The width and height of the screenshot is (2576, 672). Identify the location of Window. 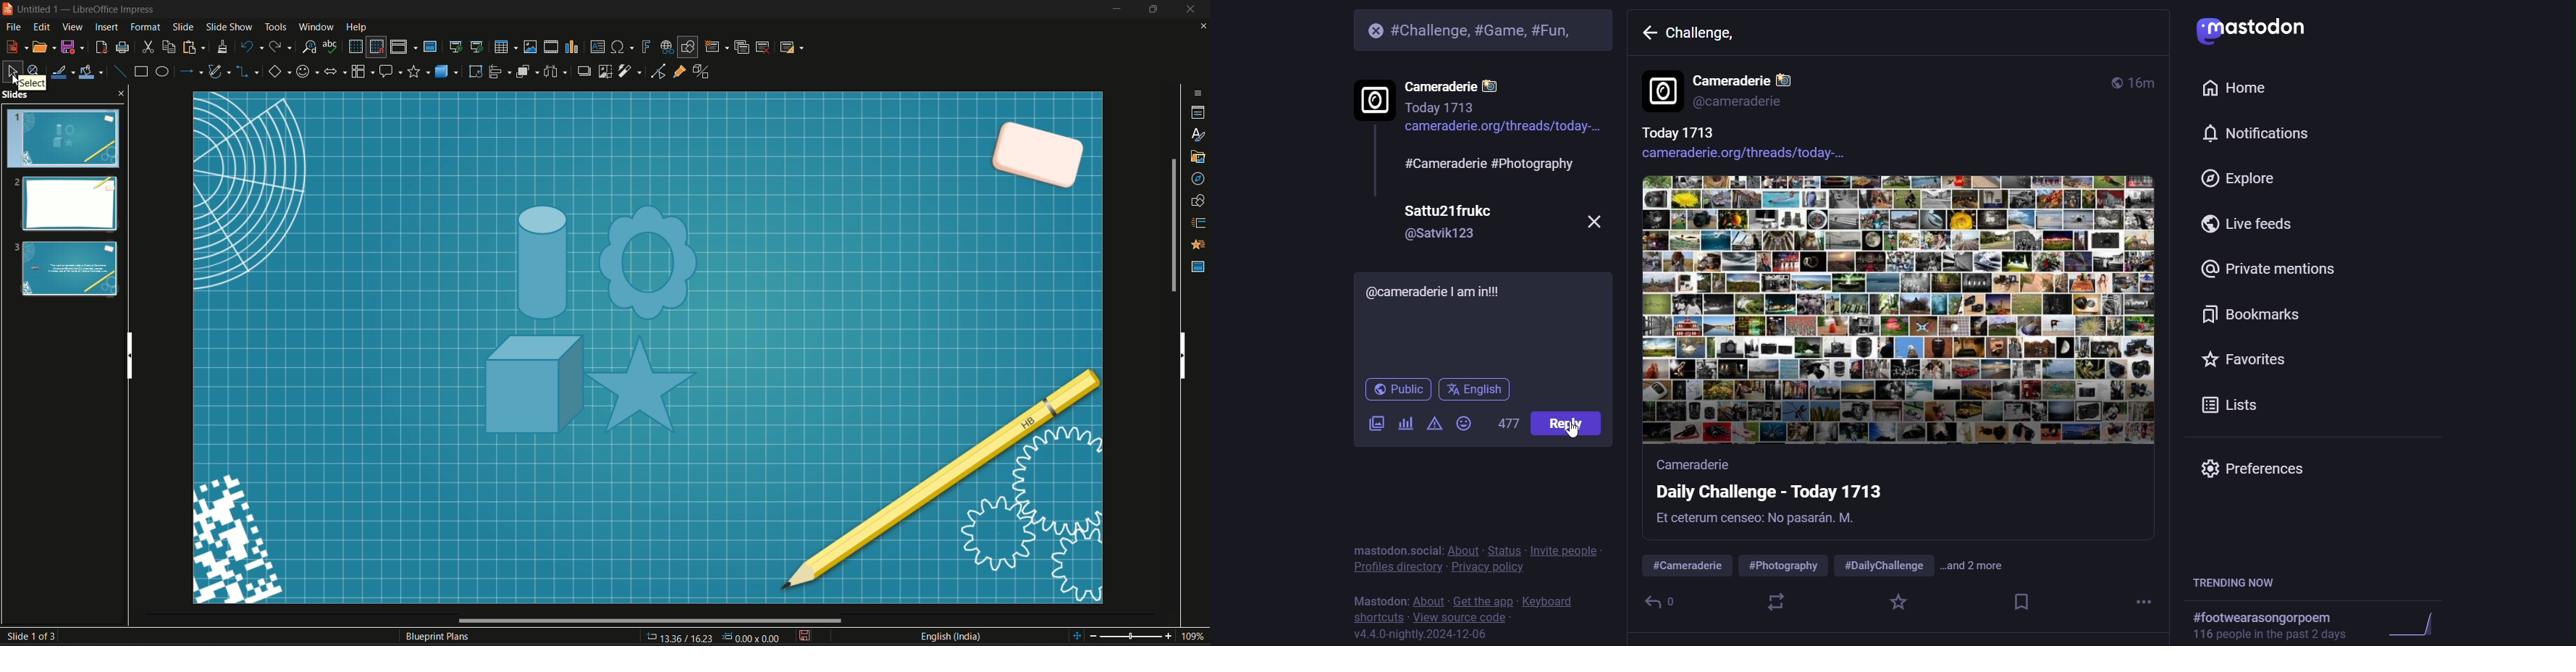
(313, 26).